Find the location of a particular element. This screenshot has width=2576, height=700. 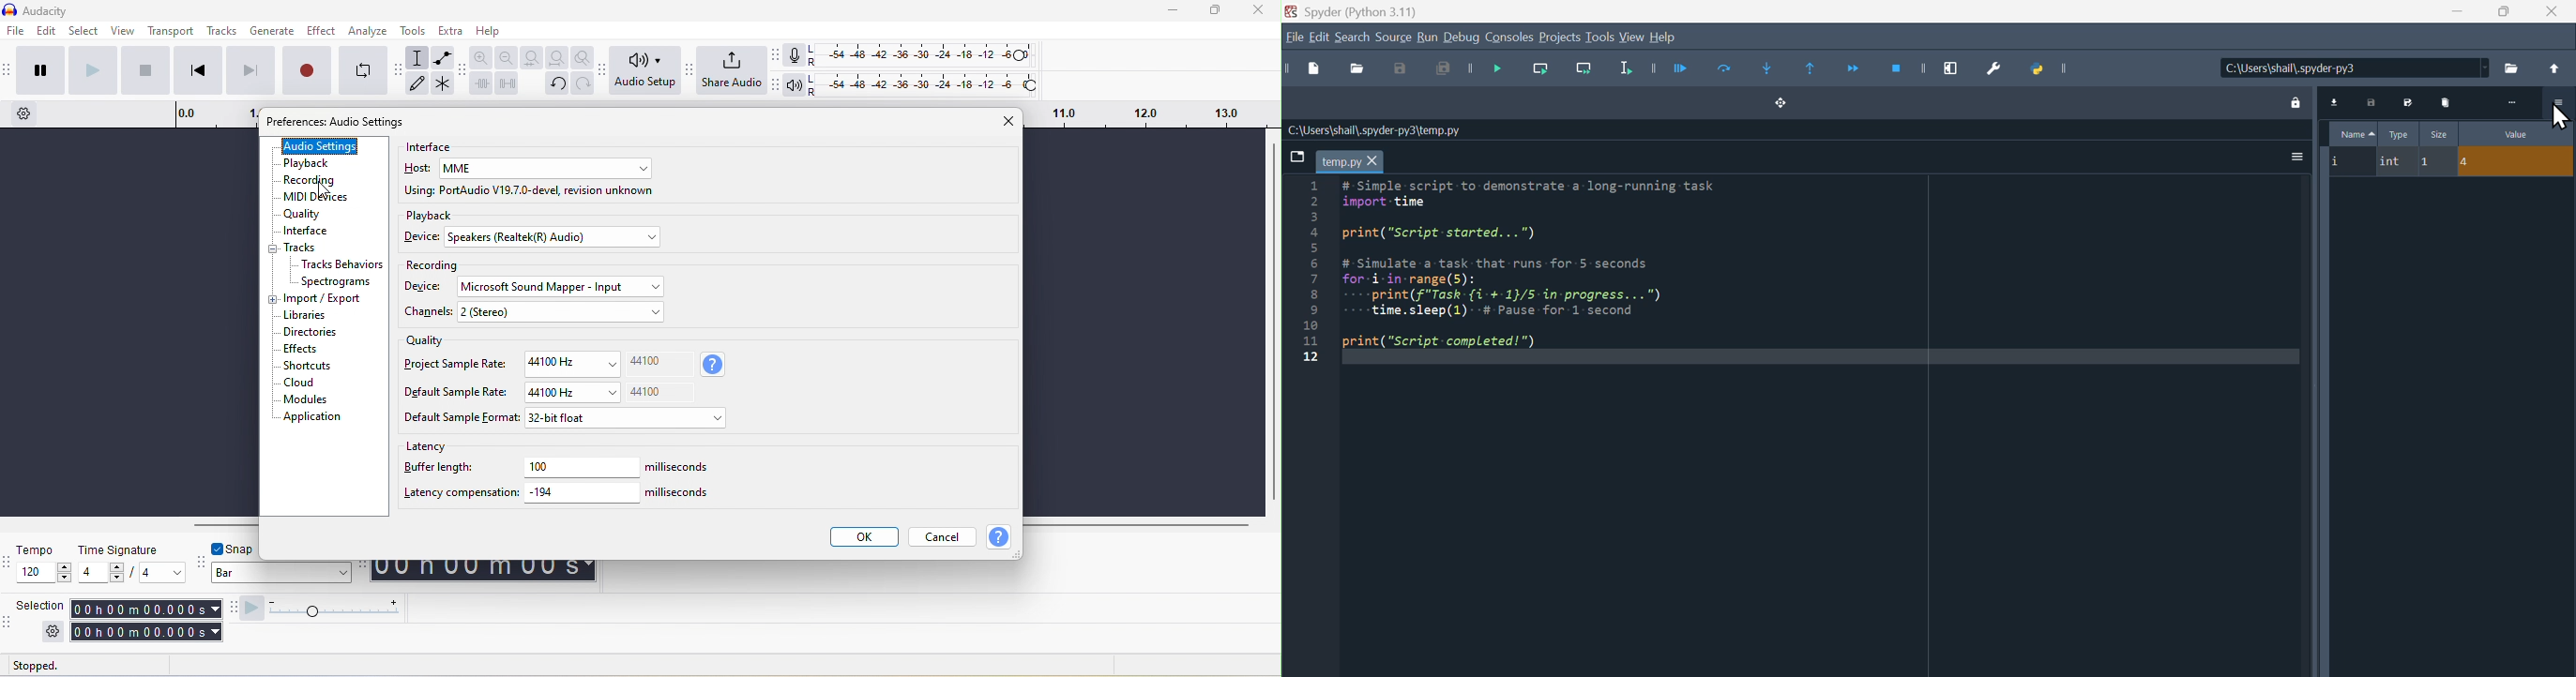

time signature is located at coordinates (130, 563).